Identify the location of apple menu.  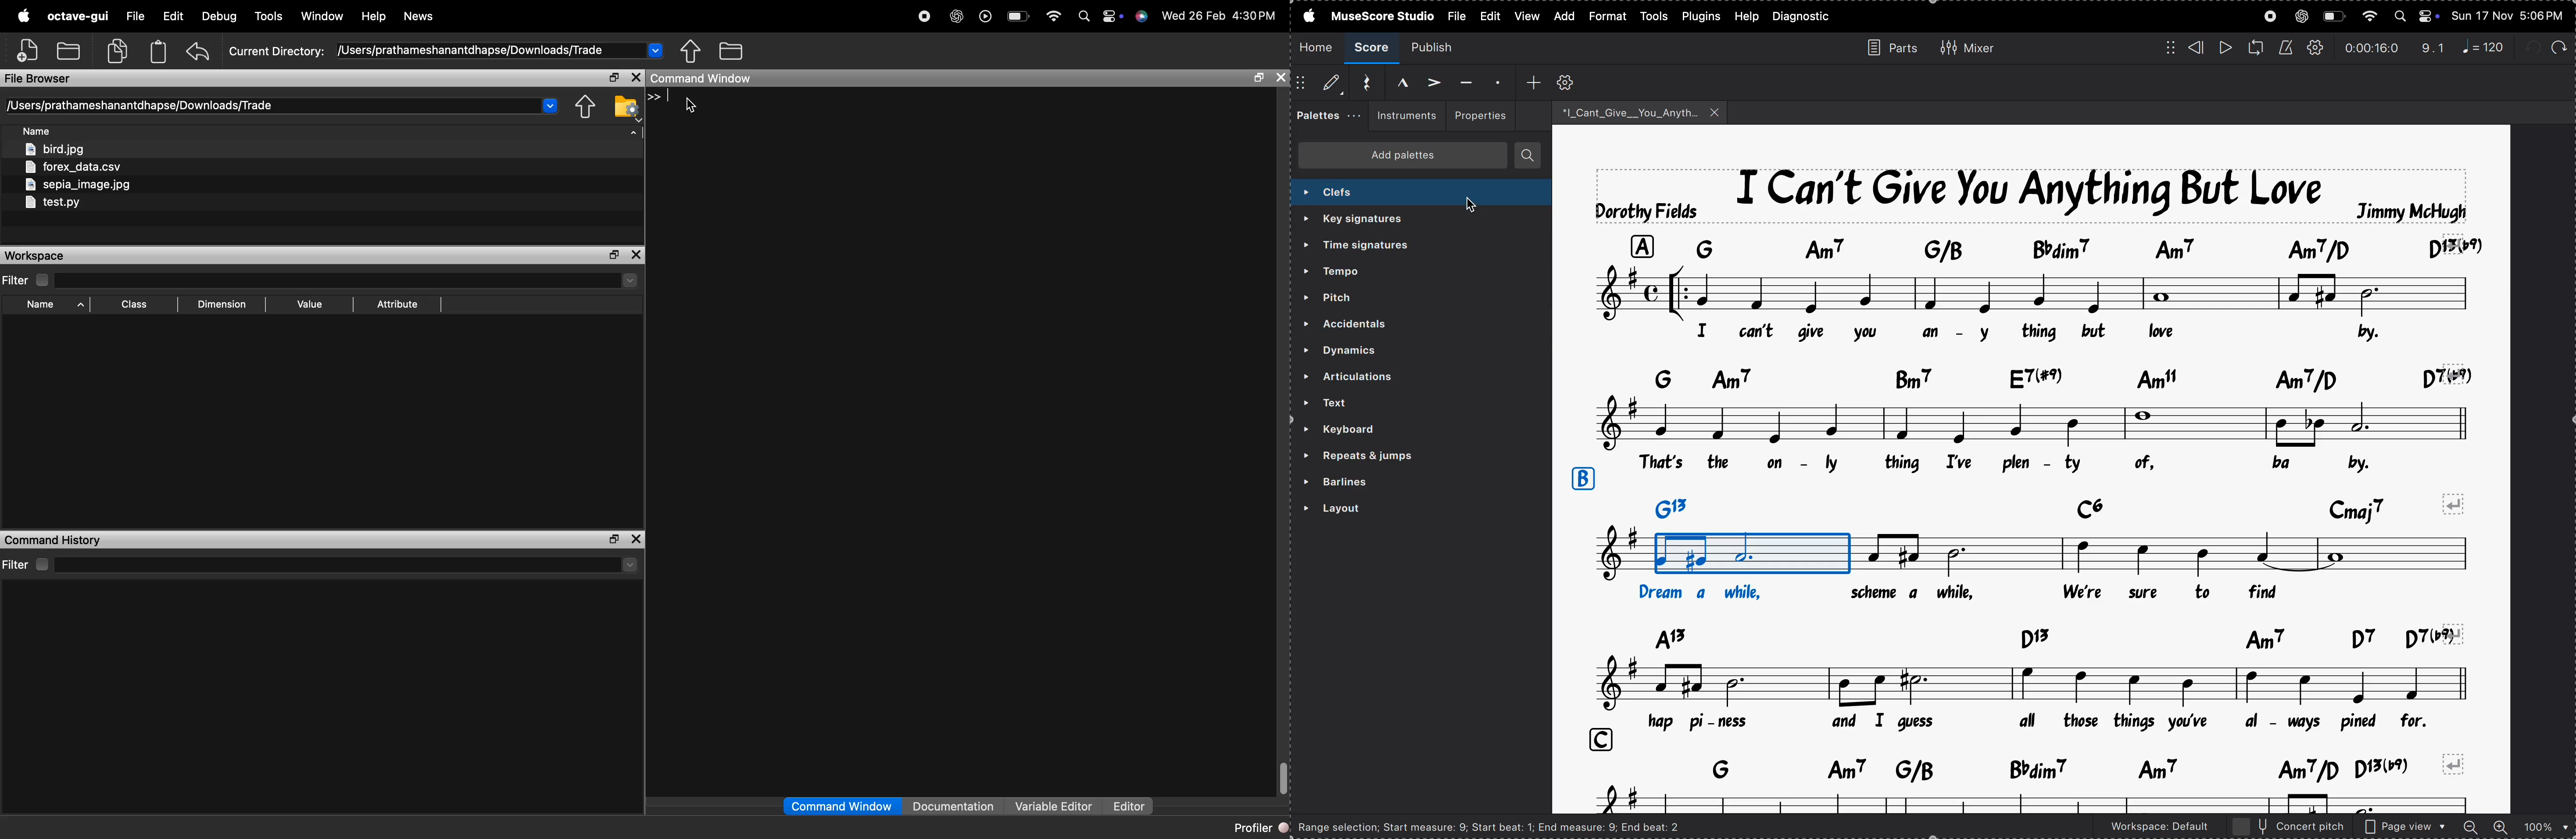
(1305, 15).